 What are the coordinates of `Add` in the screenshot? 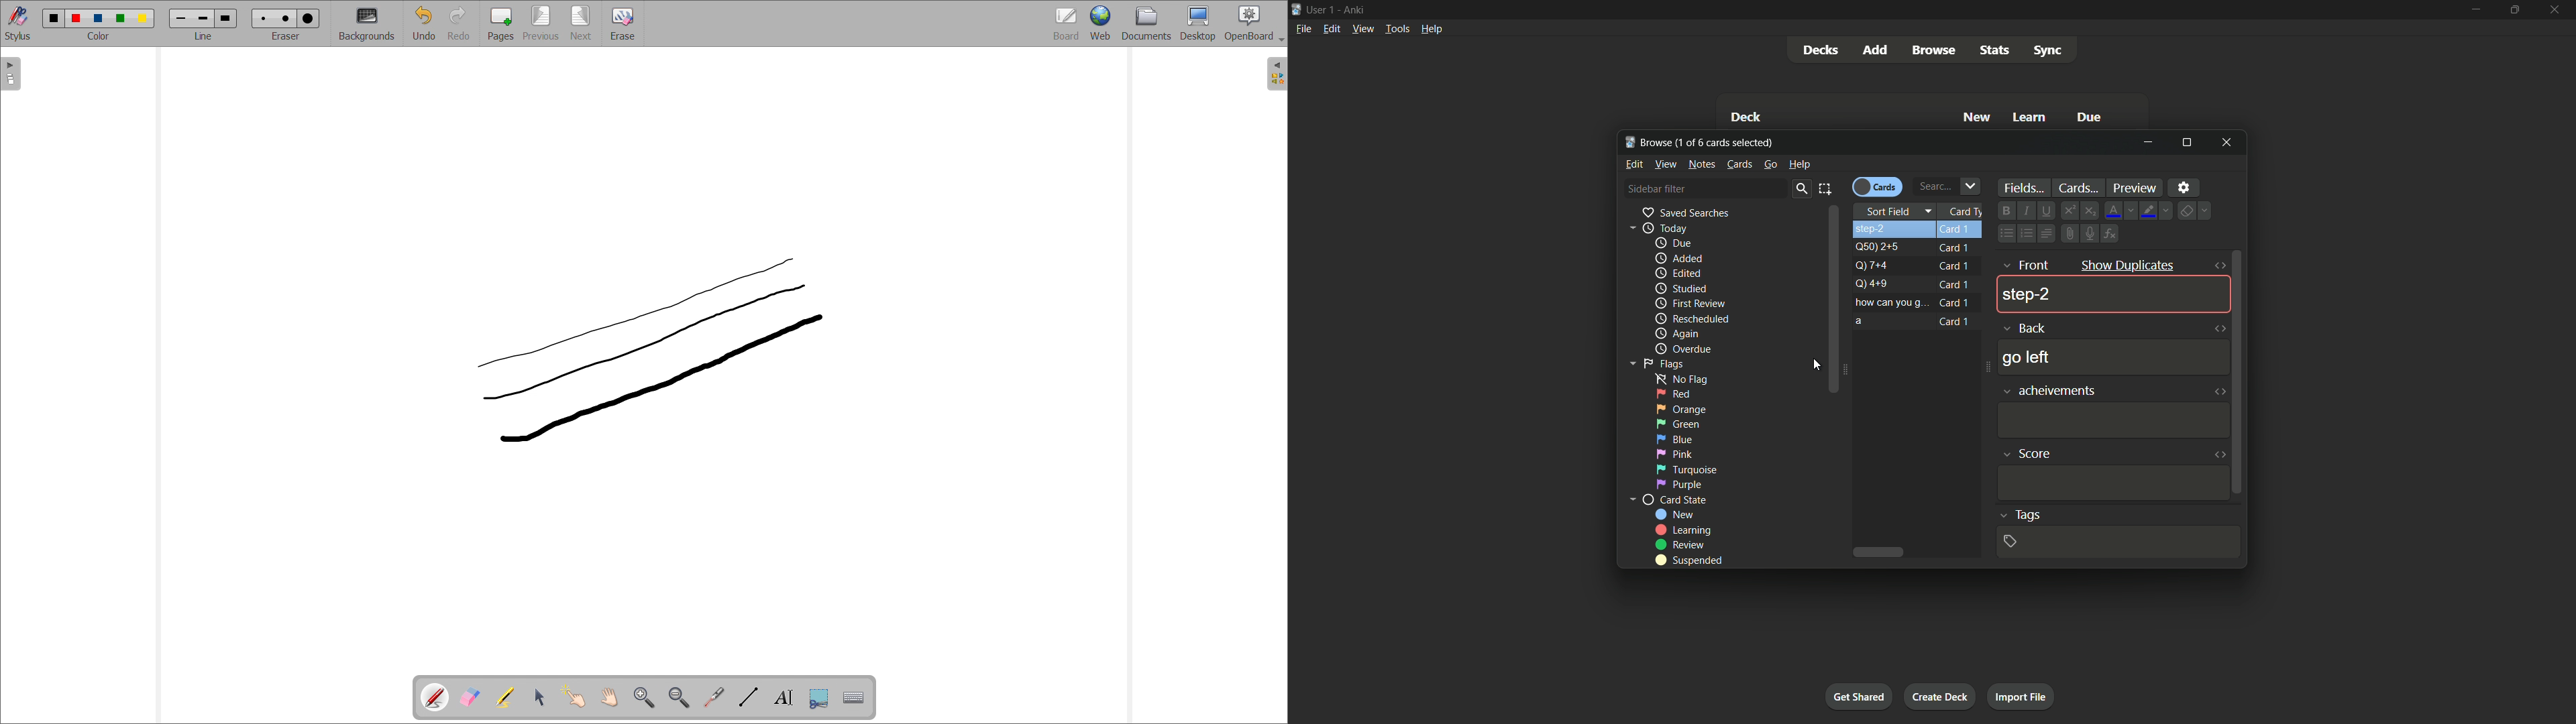 It's located at (1877, 50).